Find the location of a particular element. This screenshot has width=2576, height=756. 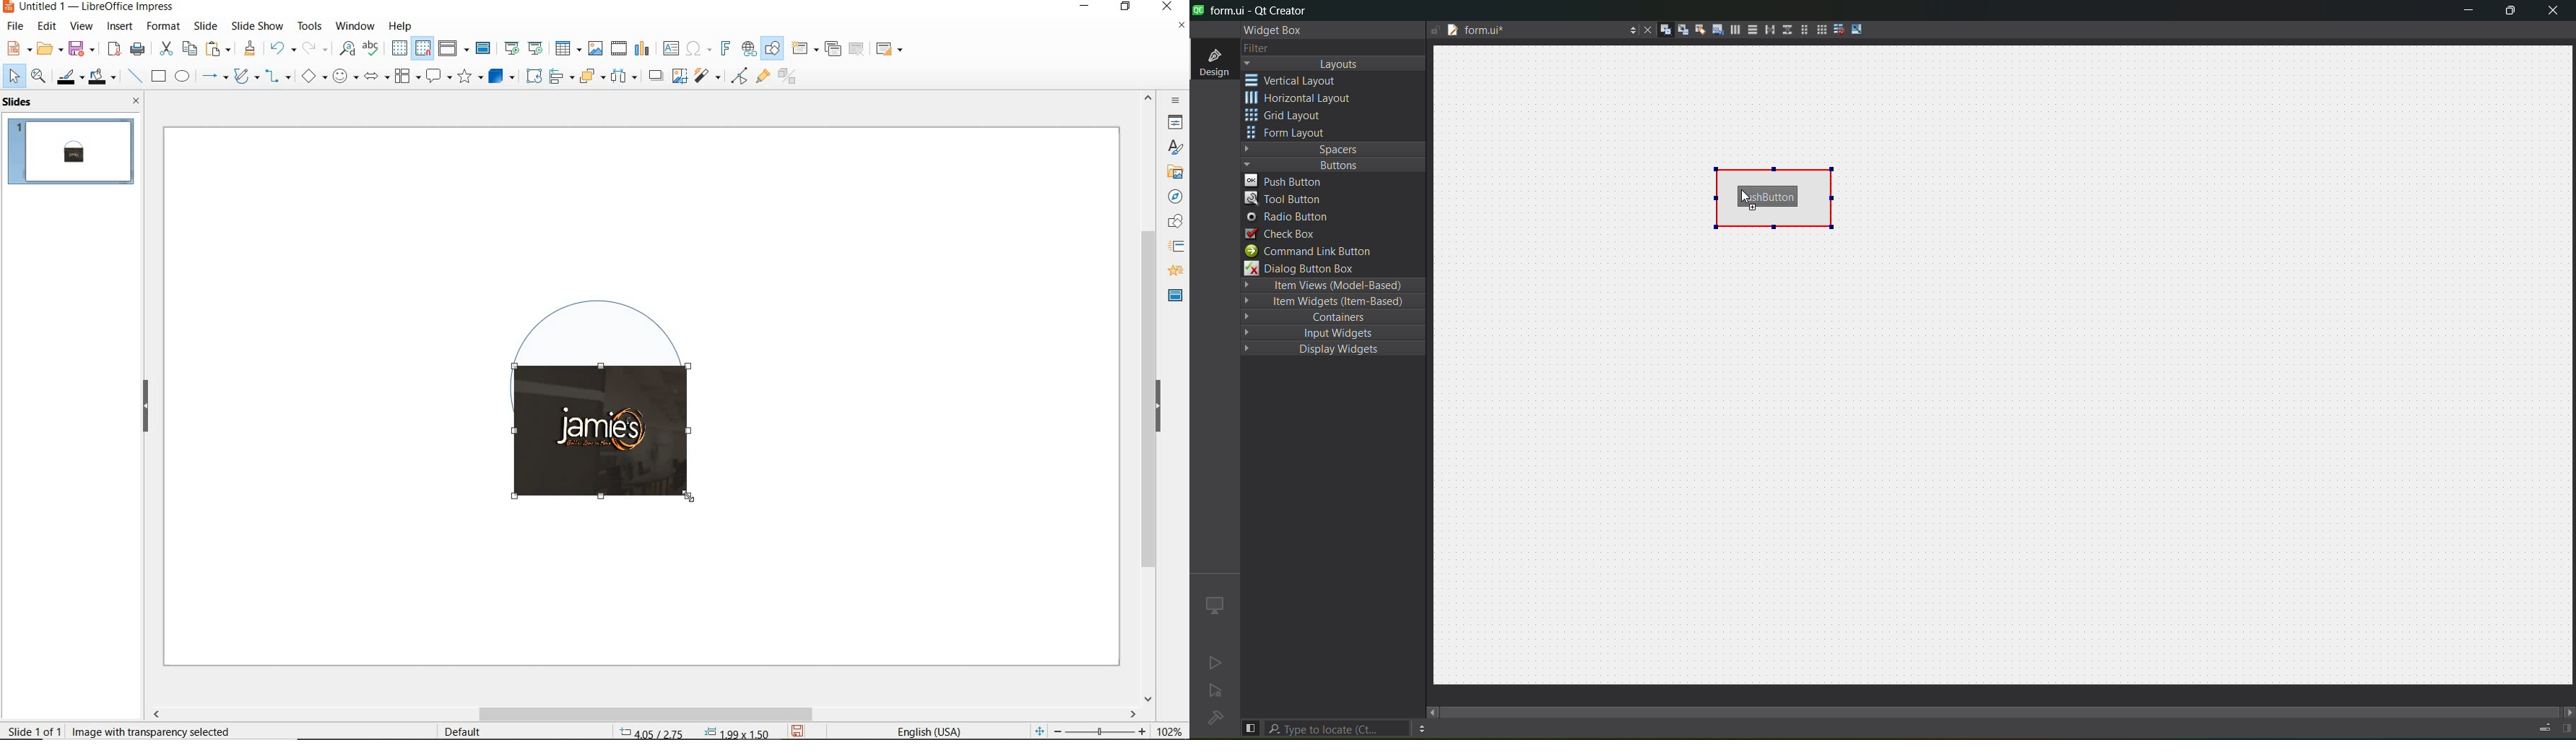

duplicate slide is located at coordinates (833, 49).